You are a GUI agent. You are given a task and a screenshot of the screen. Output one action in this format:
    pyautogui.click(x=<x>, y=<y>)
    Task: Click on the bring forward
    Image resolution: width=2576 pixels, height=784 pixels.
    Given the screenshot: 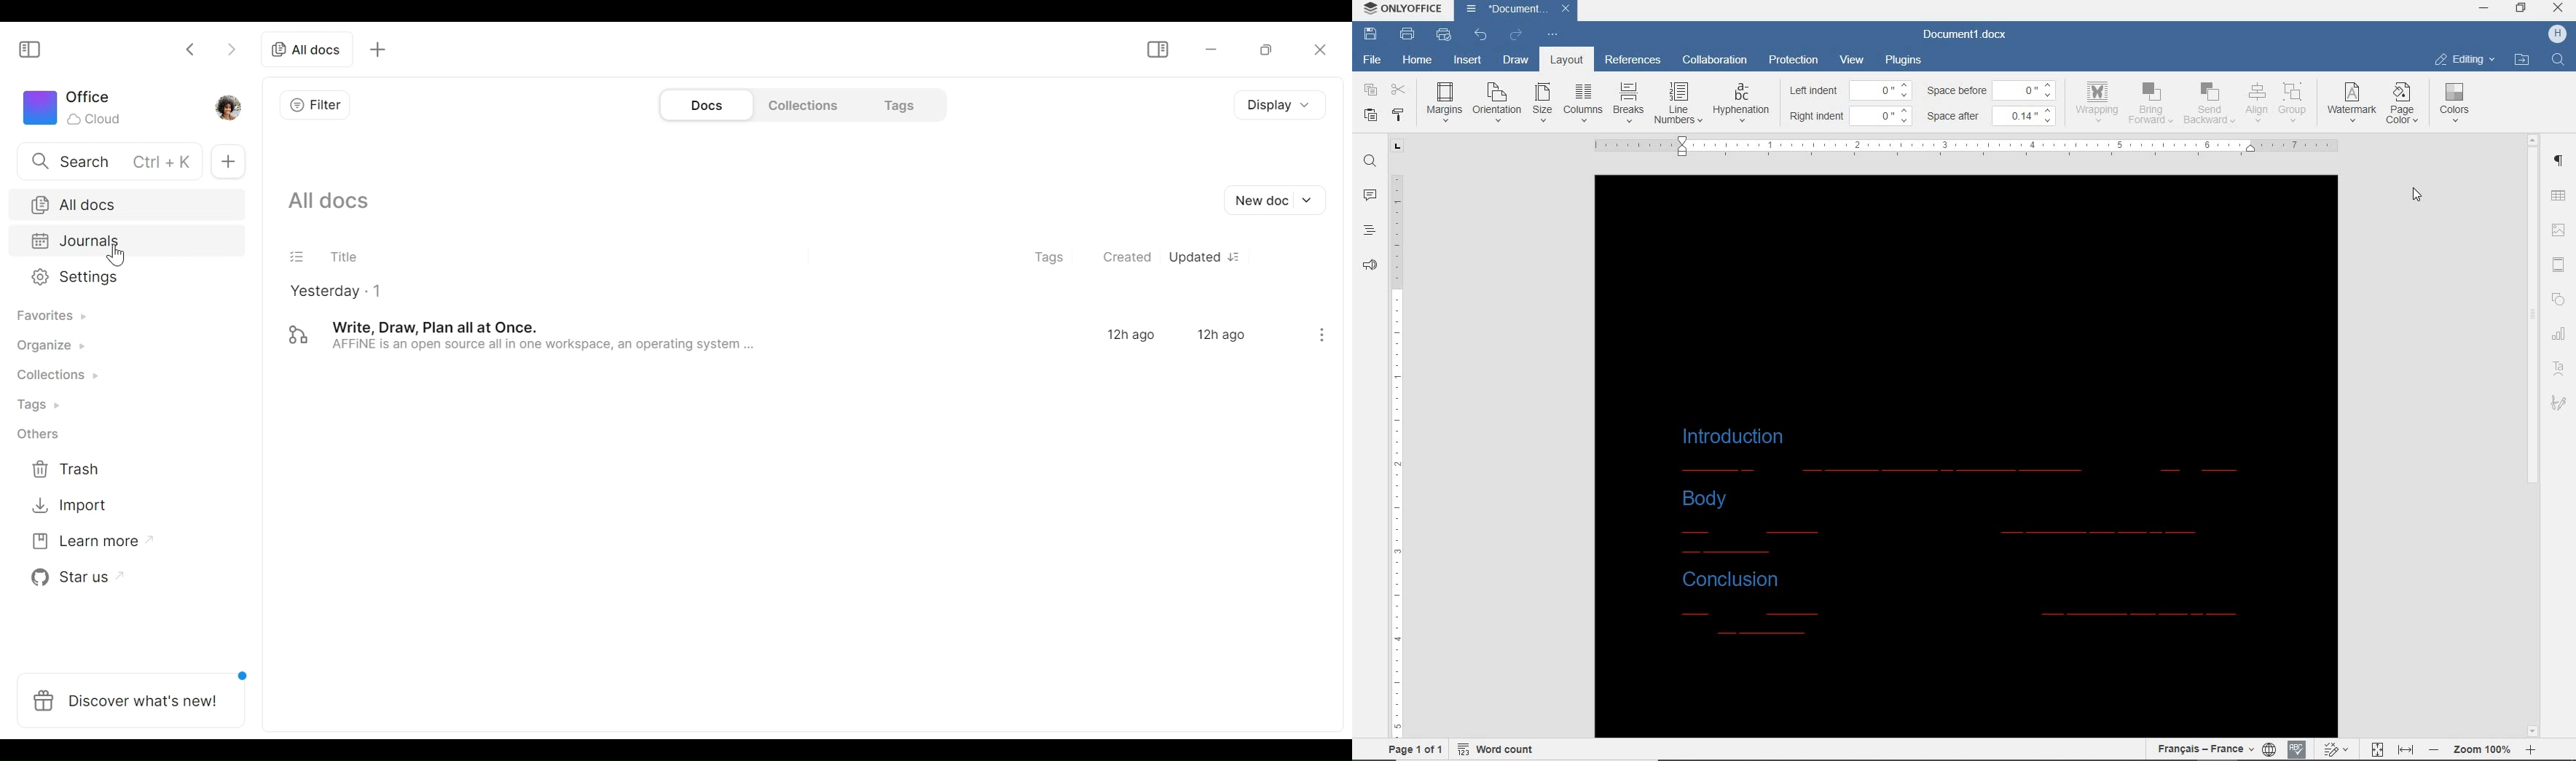 What is the action you would take?
    pyautogui.click(x=2151, y=104)
    